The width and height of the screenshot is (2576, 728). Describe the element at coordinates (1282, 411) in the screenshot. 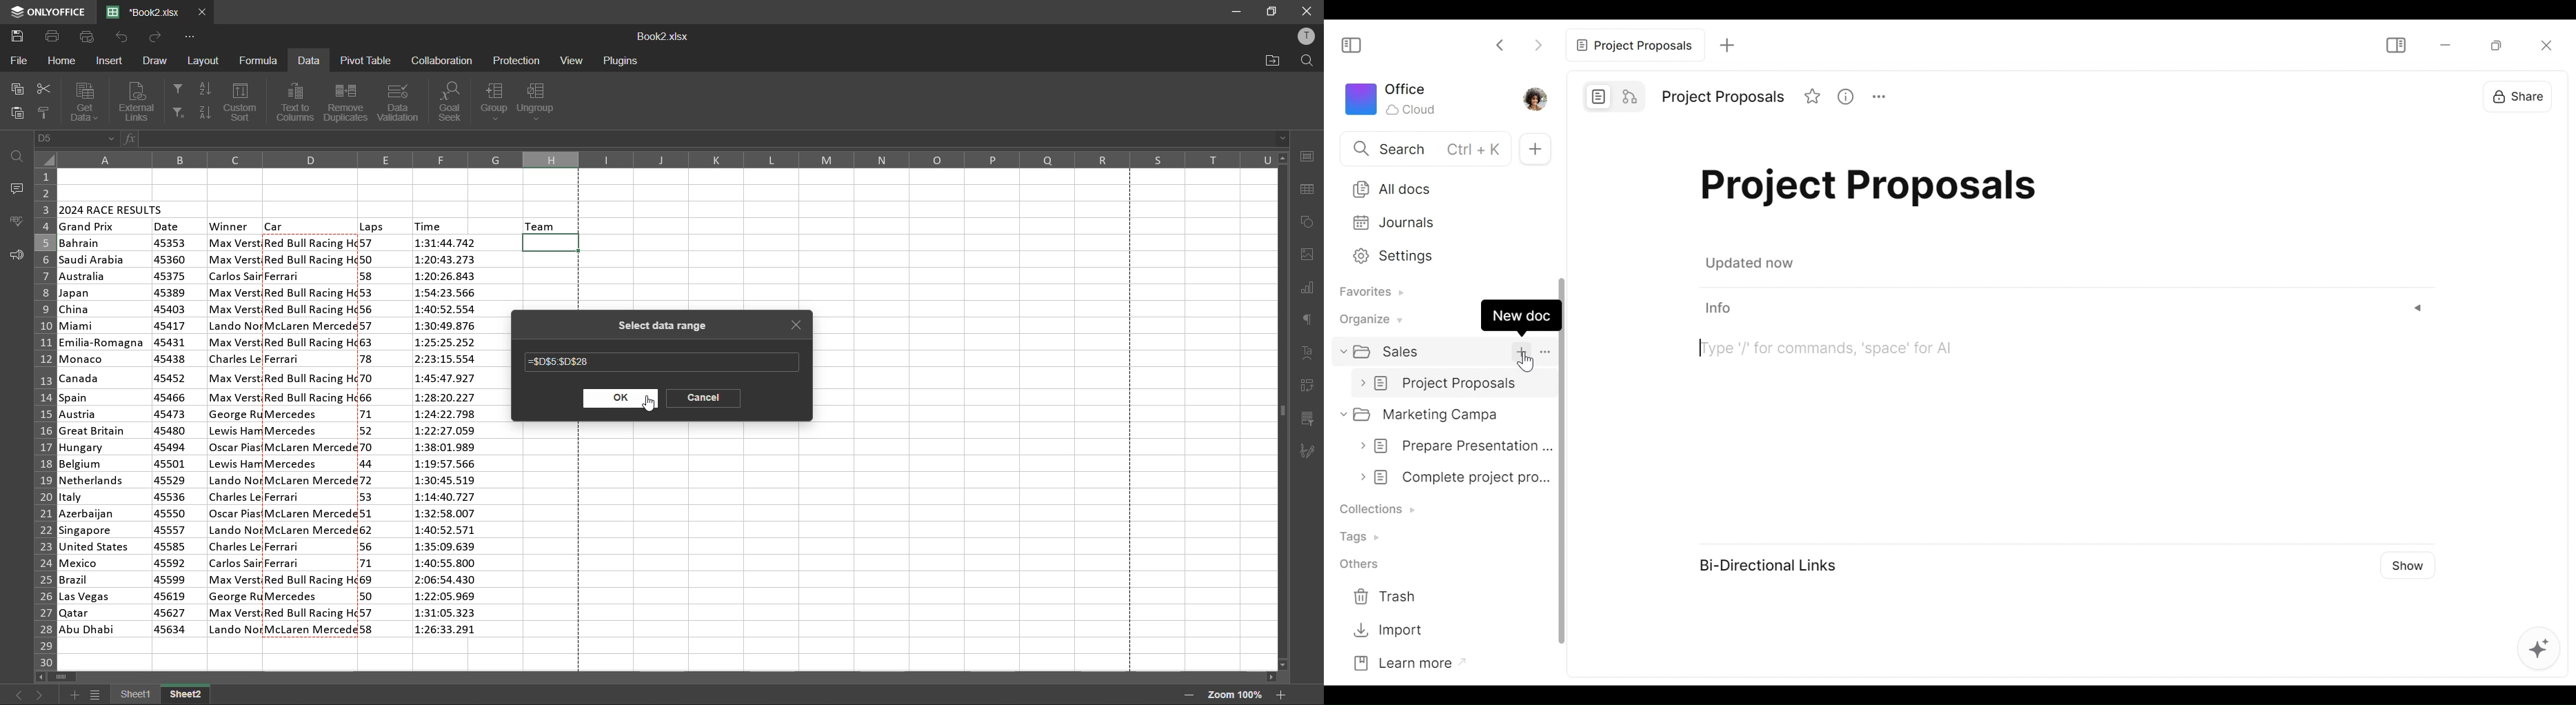

I see `scrollbar` at that location.